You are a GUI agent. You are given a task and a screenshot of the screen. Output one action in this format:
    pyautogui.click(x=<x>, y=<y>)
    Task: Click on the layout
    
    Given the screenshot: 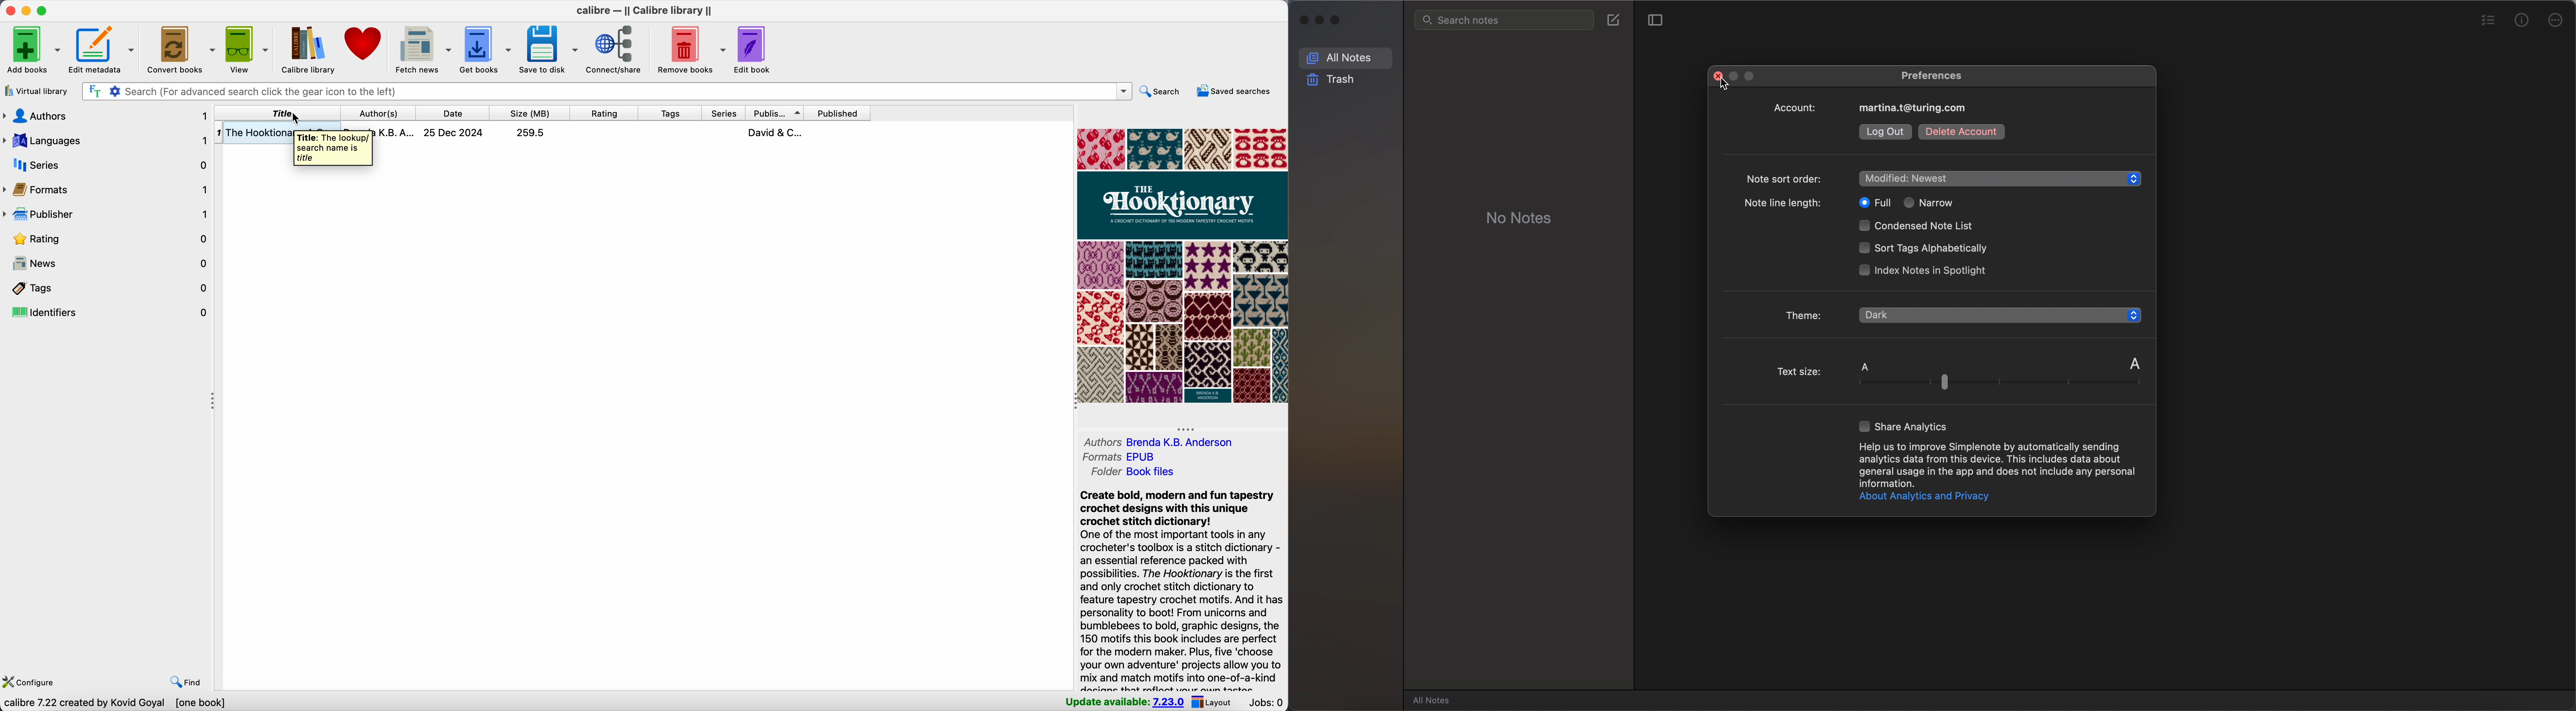 What is the action you would take?
    pyautogui.click(x=1216, y=702)
    